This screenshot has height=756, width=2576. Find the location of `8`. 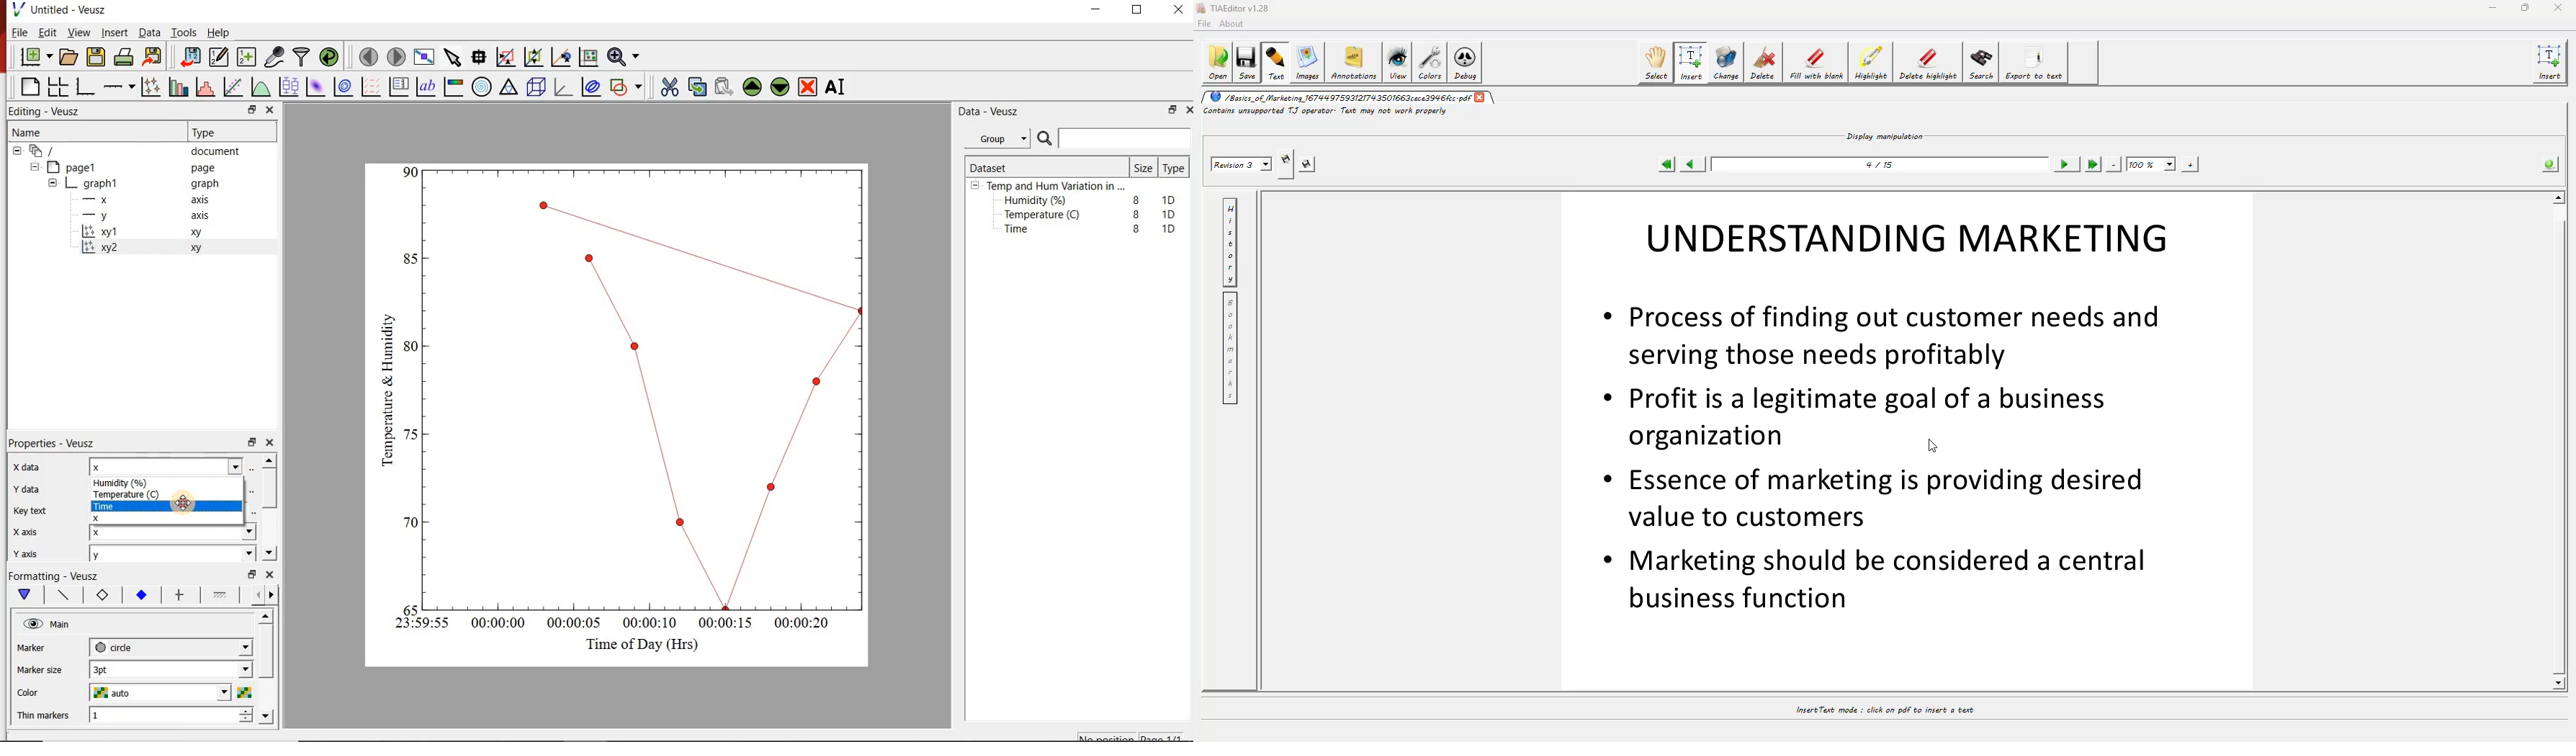

8 is located at coordinates (1134, 213).